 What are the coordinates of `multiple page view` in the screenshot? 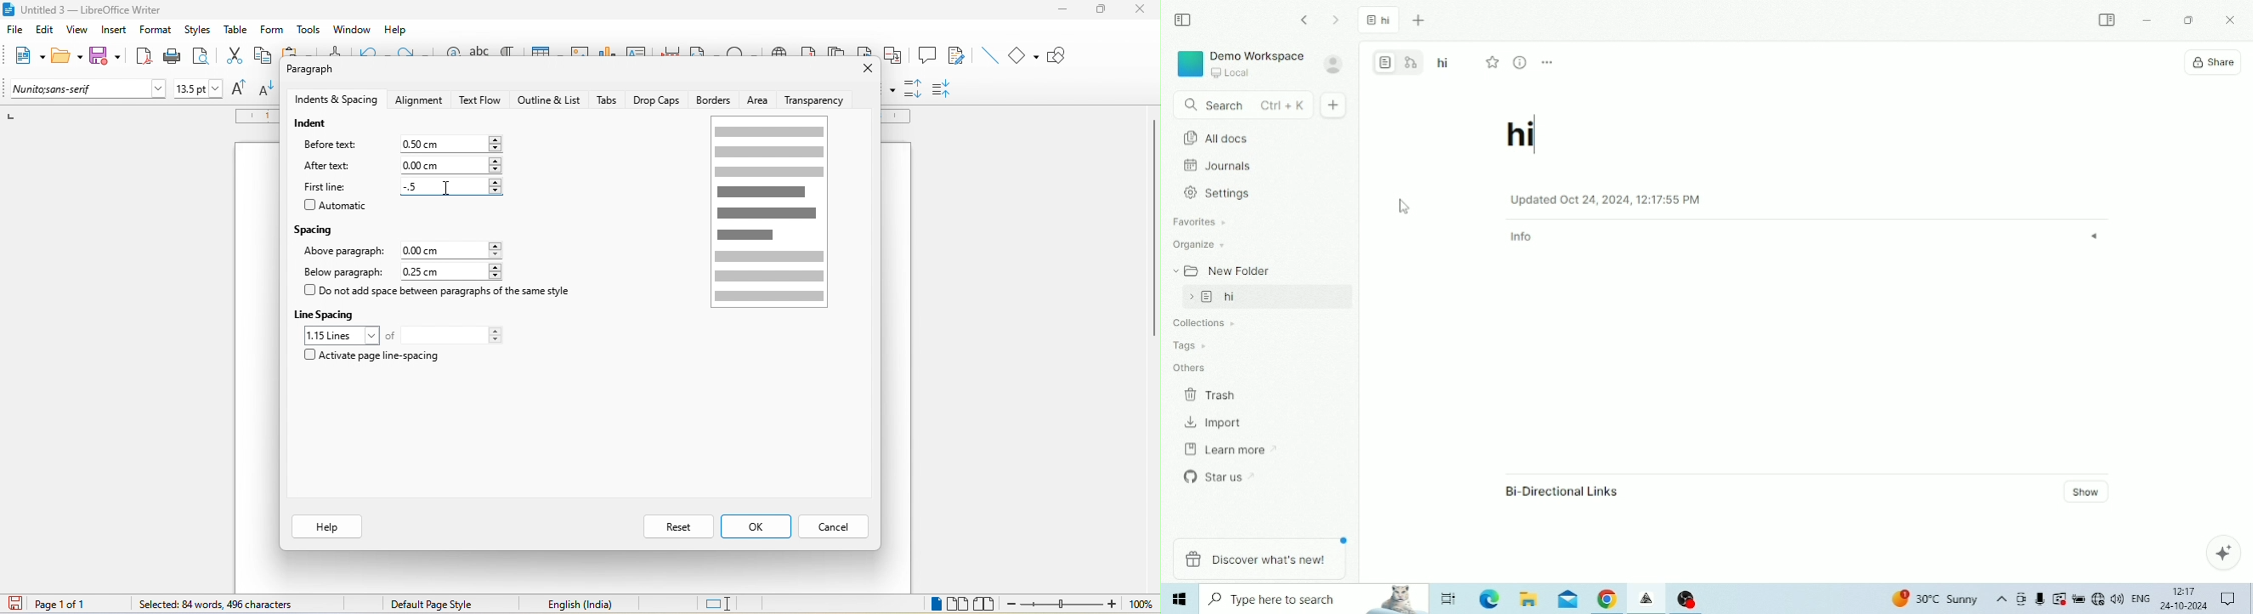 It's located at (958, 605).